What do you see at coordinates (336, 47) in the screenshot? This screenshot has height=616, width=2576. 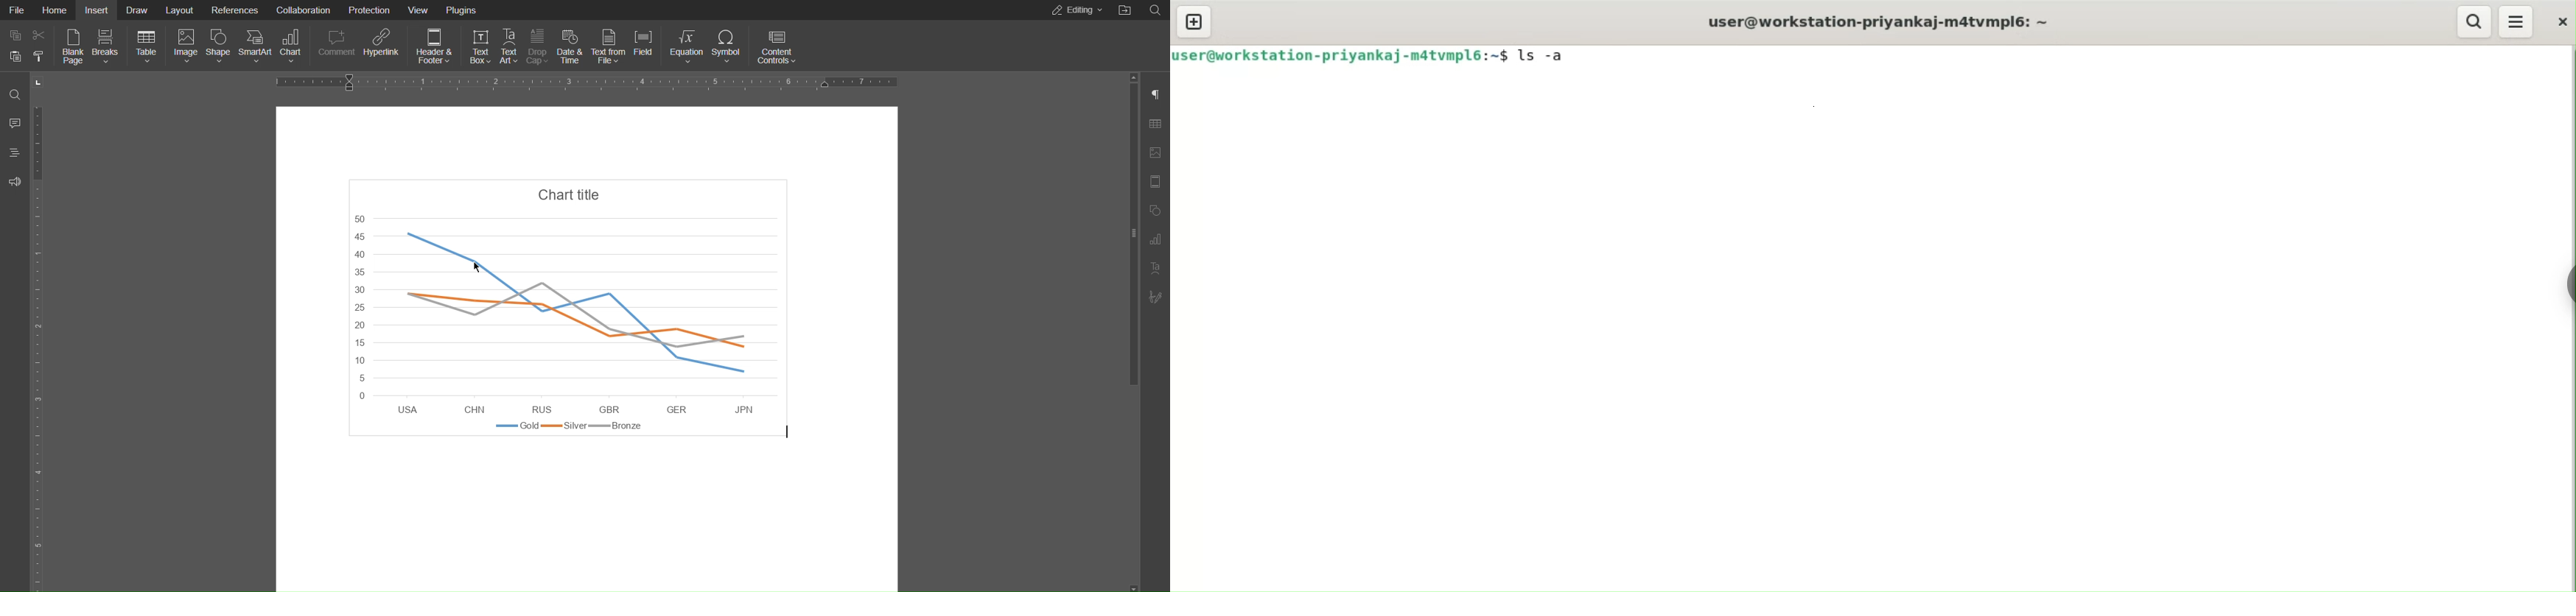 I see `Comment` at bounding box center [336, 47].